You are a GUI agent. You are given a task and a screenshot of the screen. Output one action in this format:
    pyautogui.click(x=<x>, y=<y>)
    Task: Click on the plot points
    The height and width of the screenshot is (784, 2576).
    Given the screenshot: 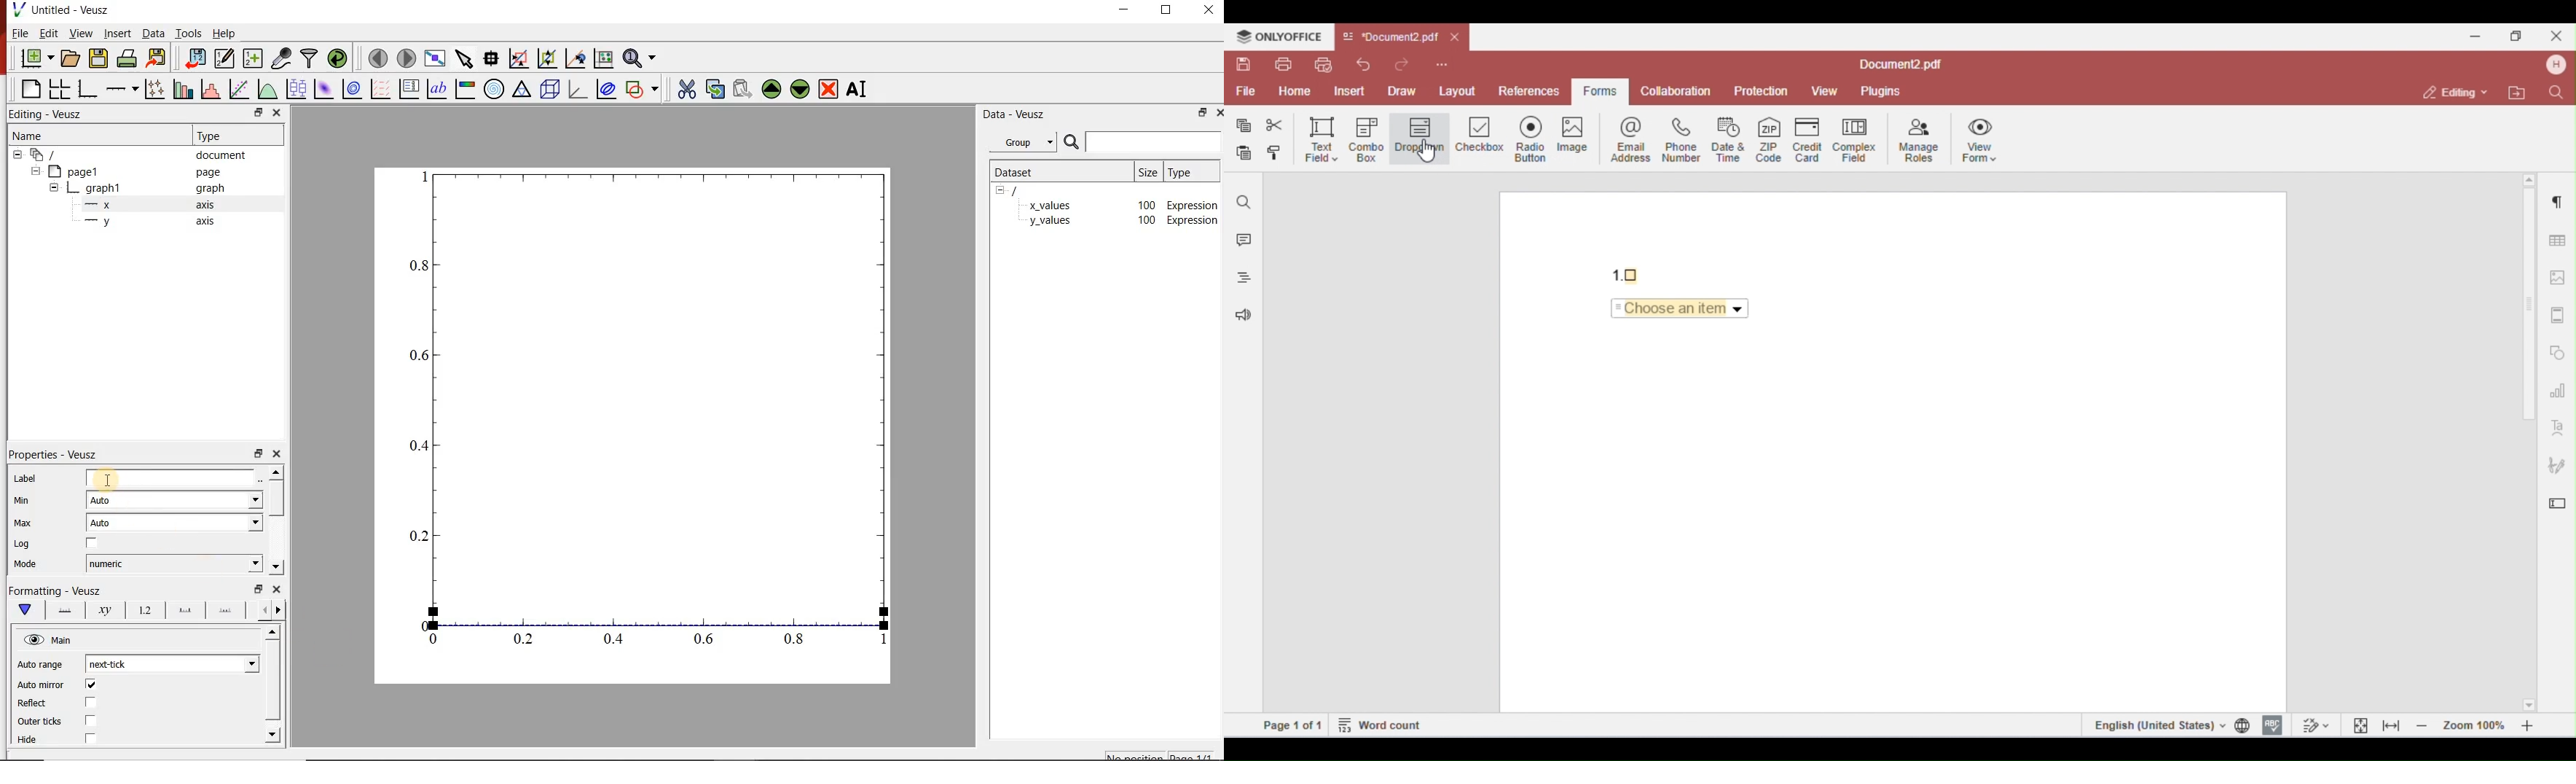 What is the action you would take?
    pyautogui.click(x=154, y=90)
    